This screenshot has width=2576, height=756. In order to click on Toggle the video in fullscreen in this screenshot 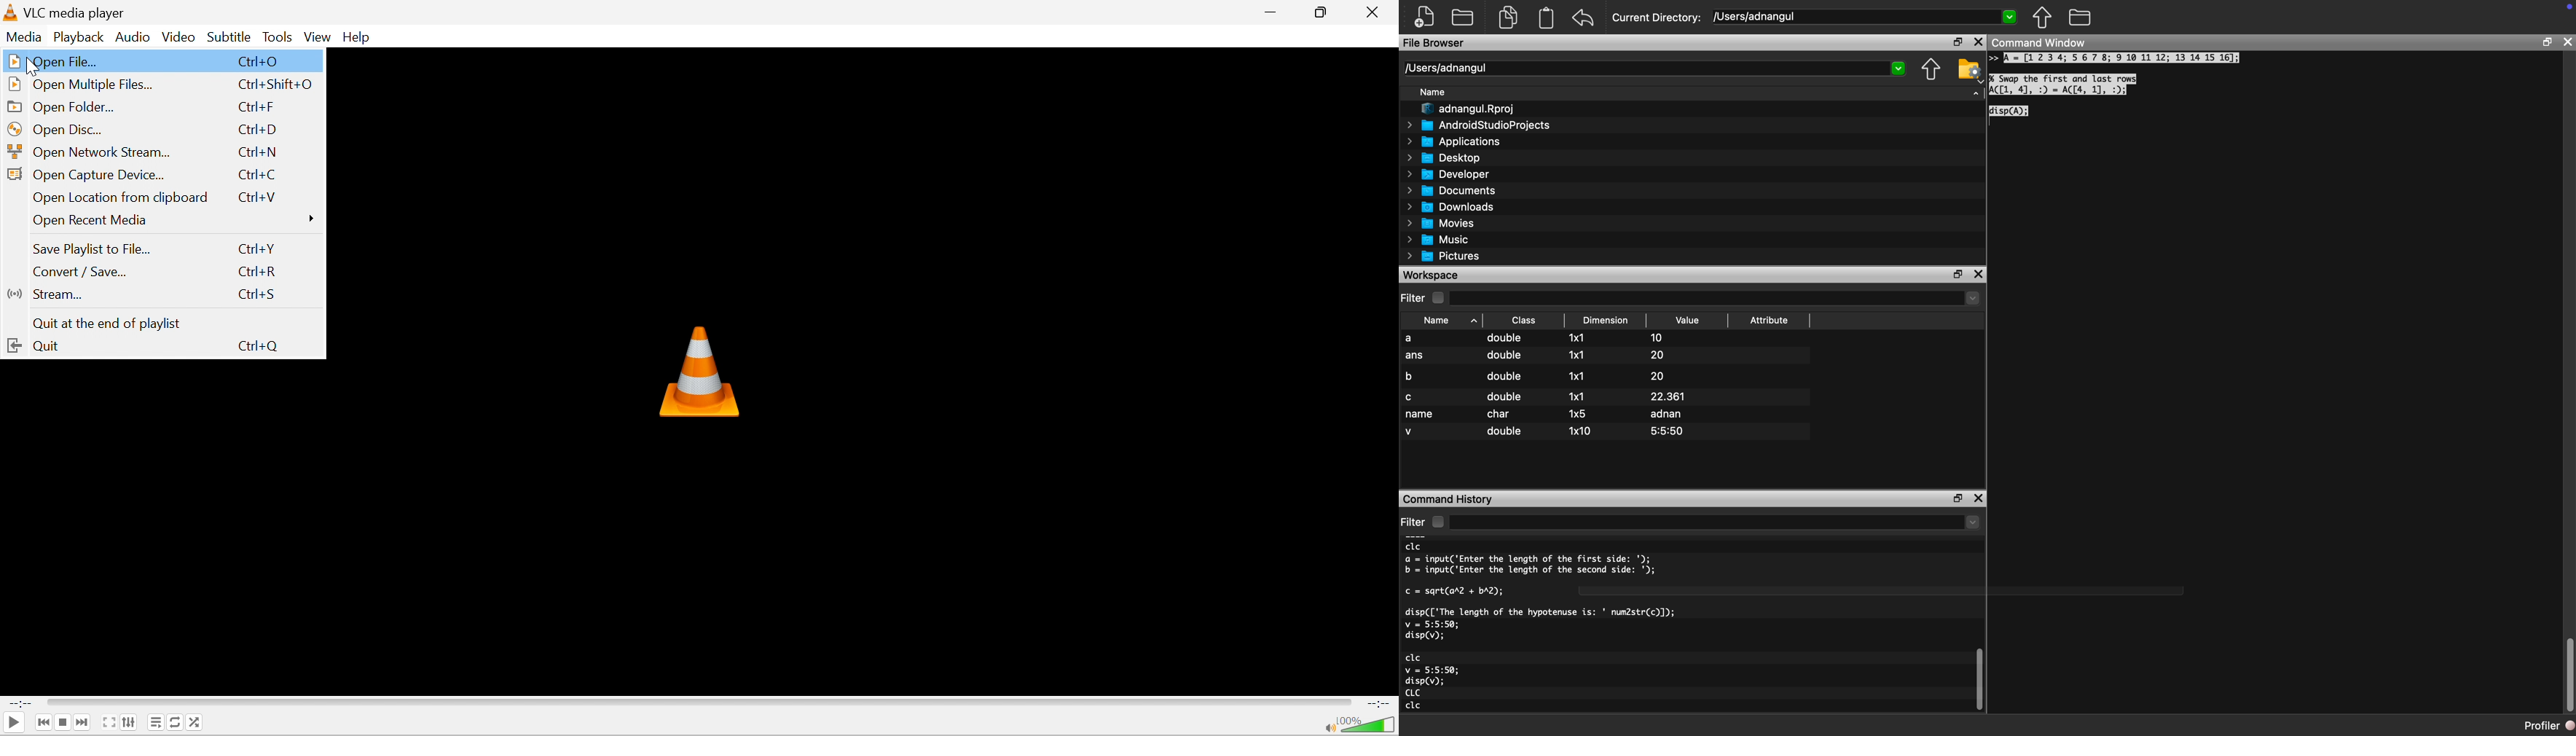, I will do `click(109, 724)`.